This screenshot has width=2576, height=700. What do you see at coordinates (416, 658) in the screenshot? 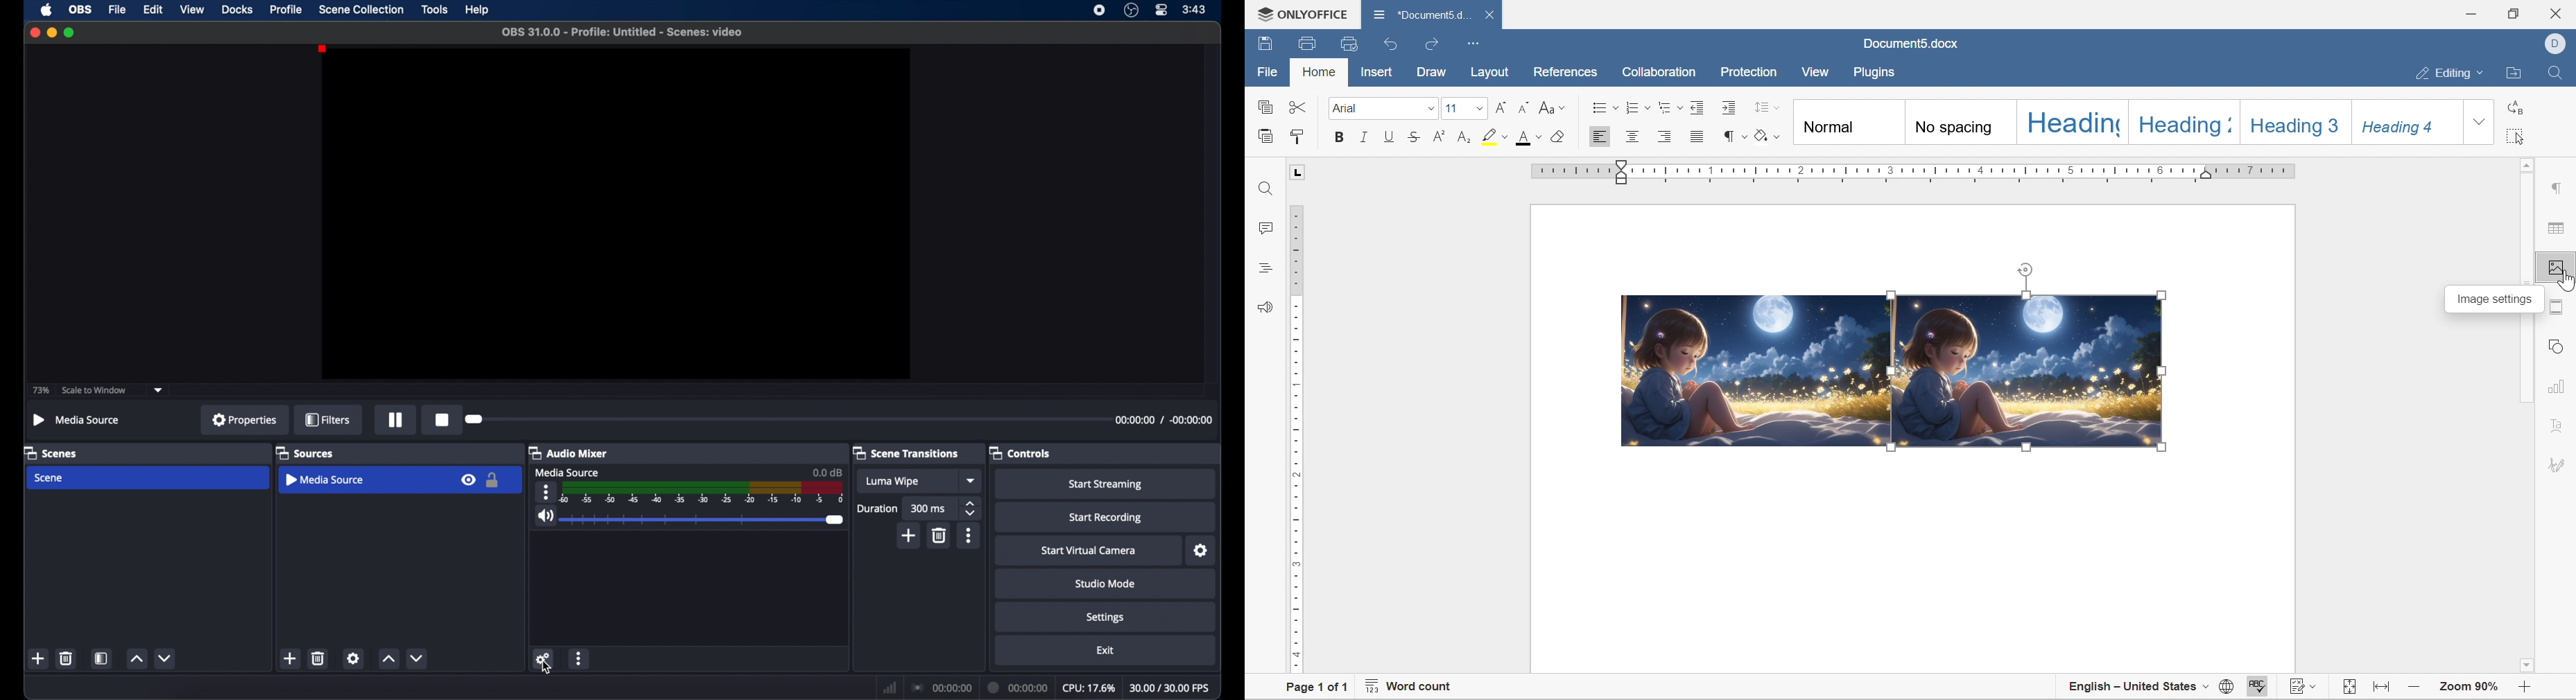
I see `decrement` at bounding box center [416, 658].